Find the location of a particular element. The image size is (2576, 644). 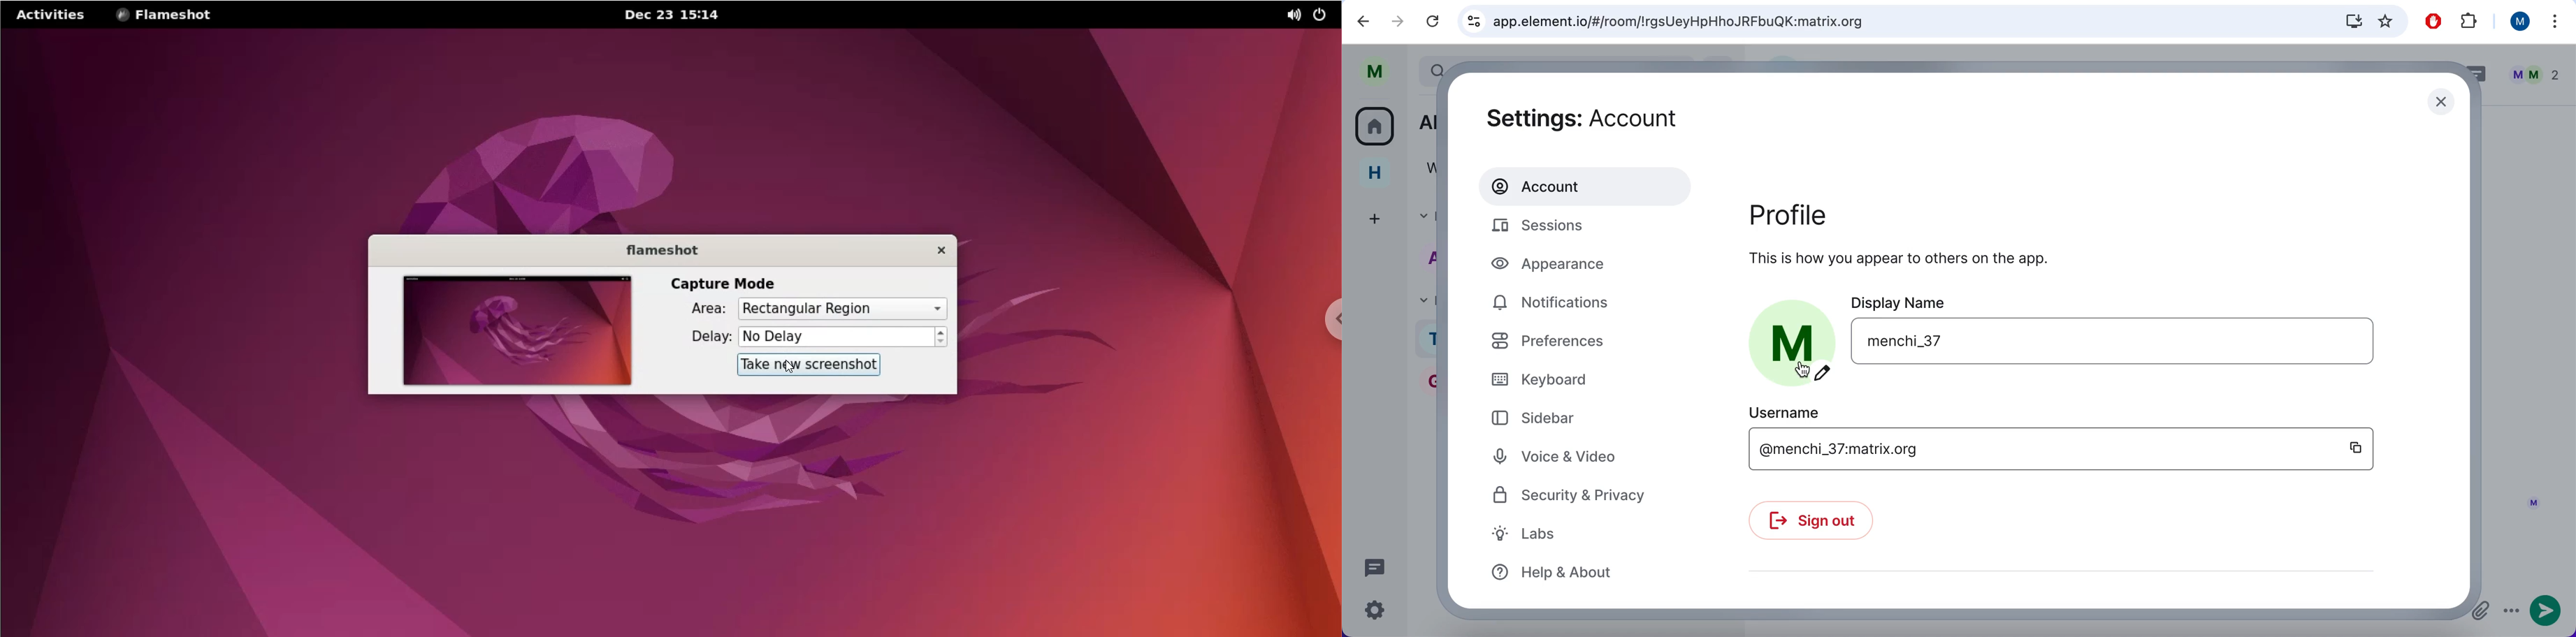

reload current page is located at coordinates (1431, 22).